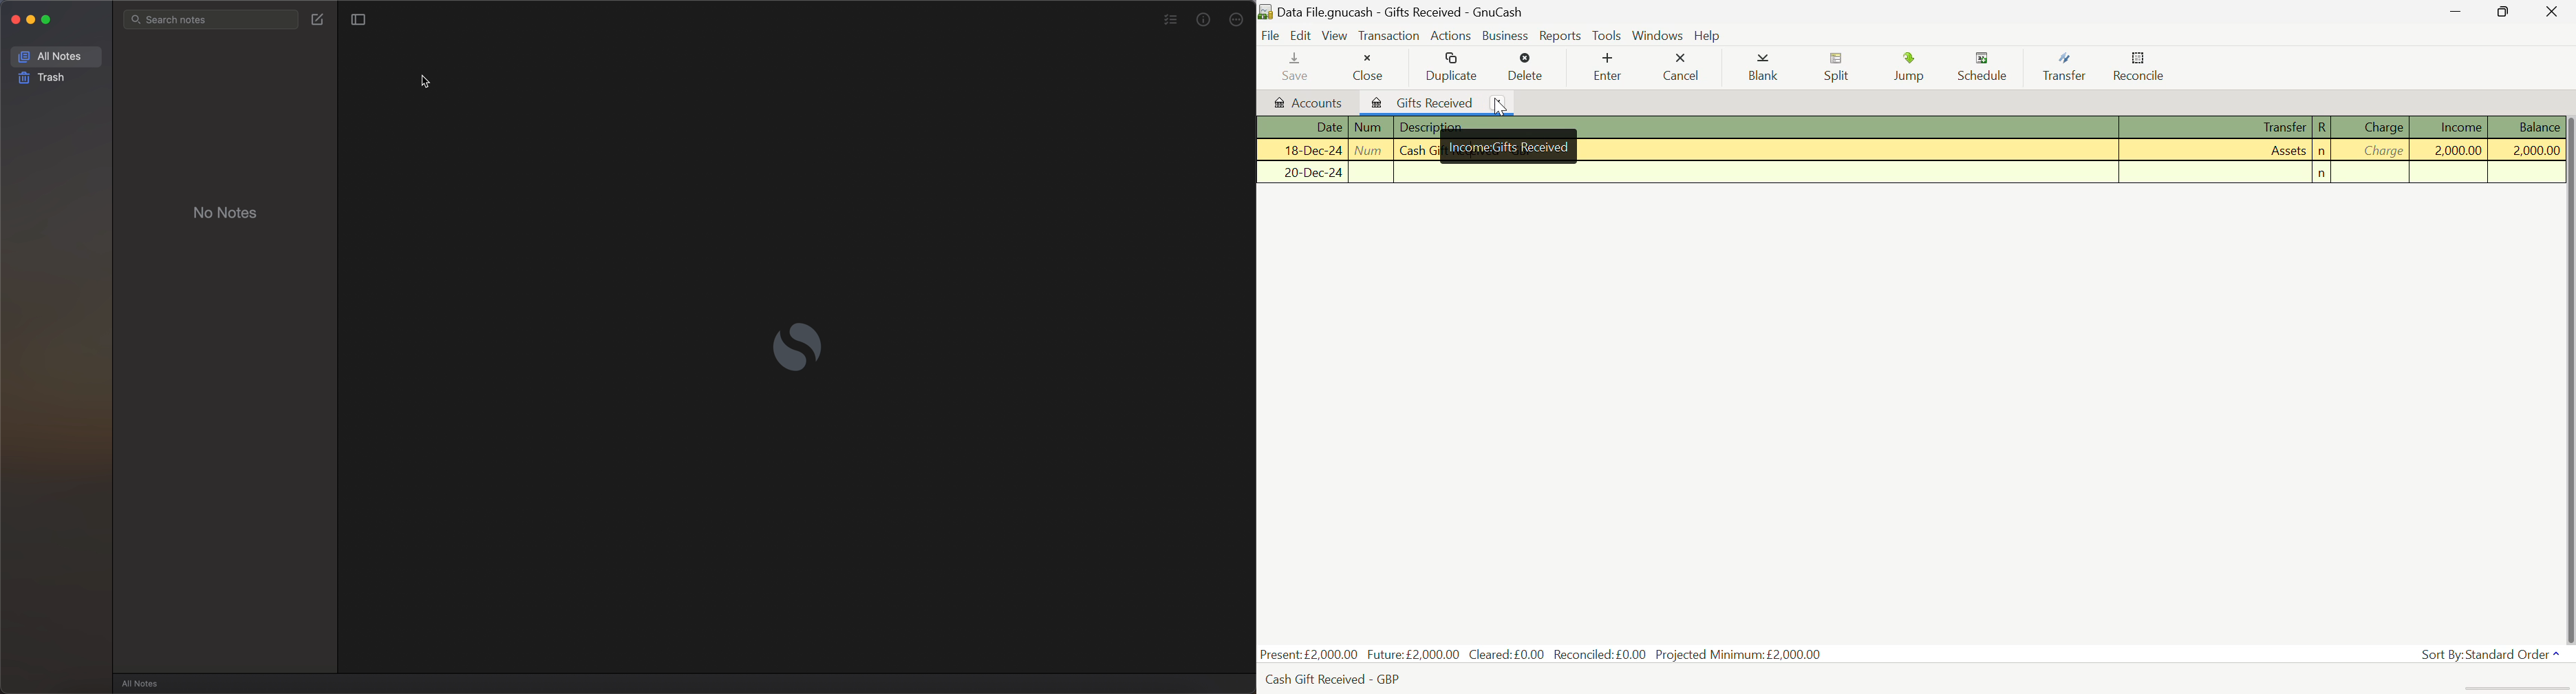 The height and width of the screenshot is (700, 2576). I want to click on Income, so click(2451, 173).